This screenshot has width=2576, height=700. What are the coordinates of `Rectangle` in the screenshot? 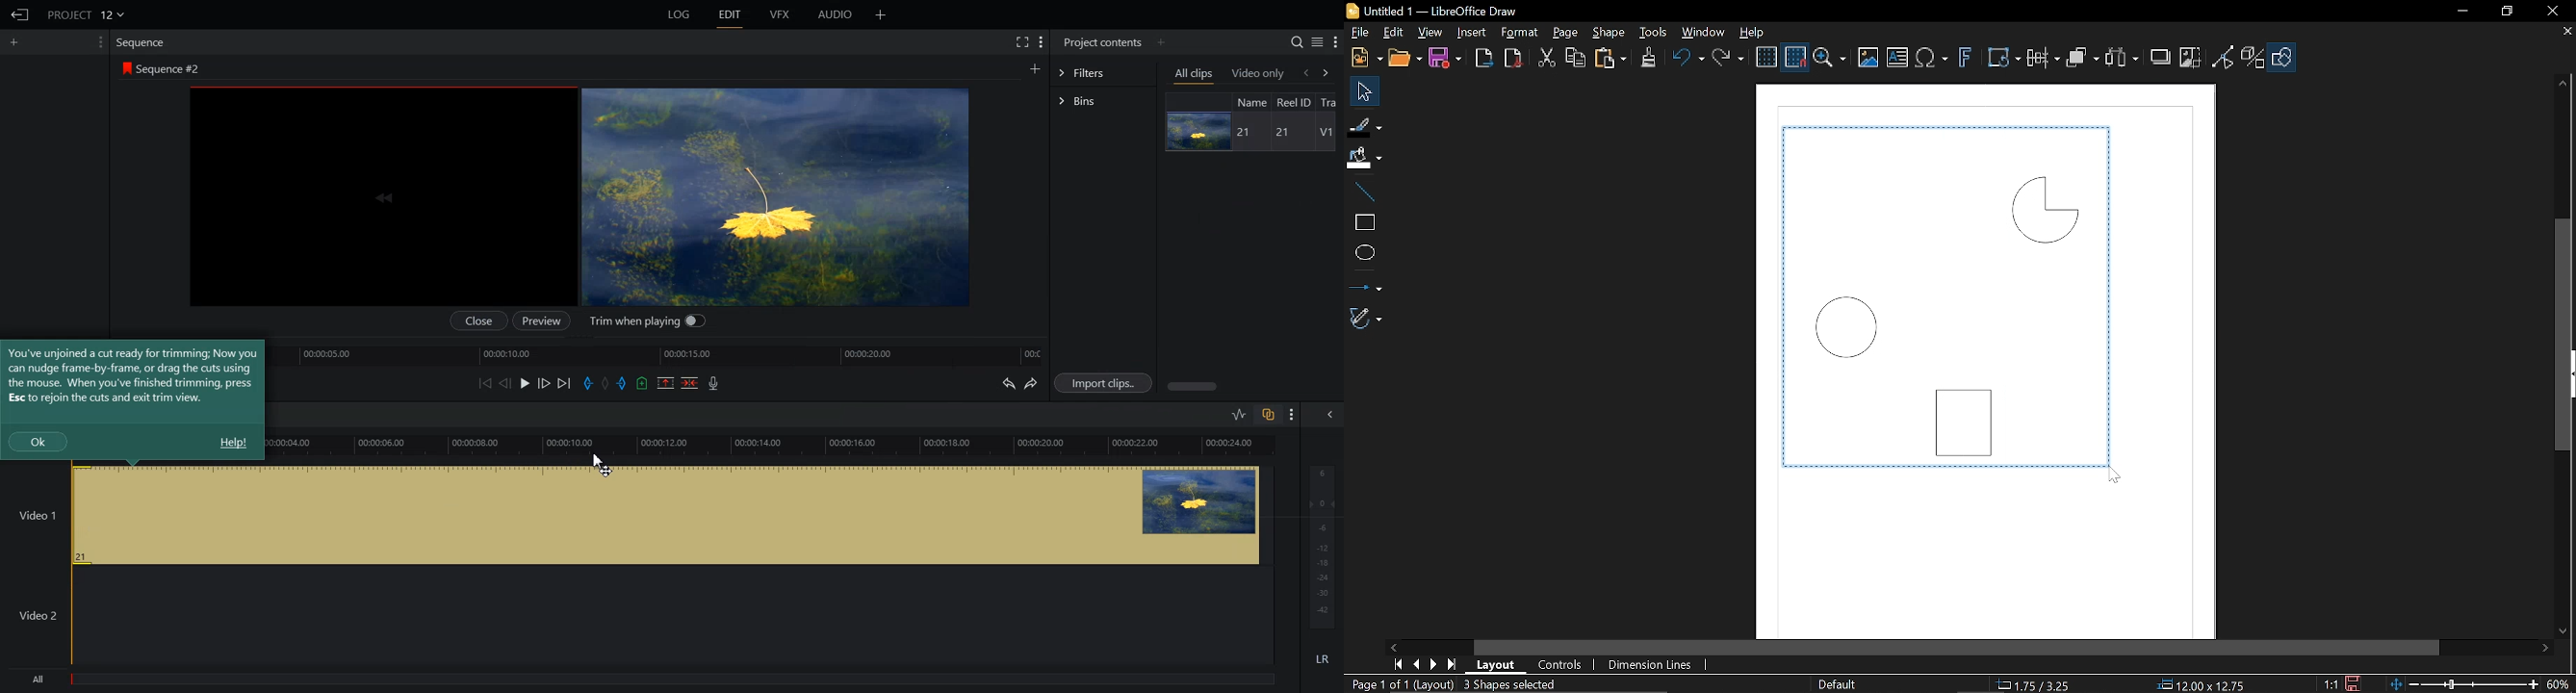 It's located at (1968, 417).